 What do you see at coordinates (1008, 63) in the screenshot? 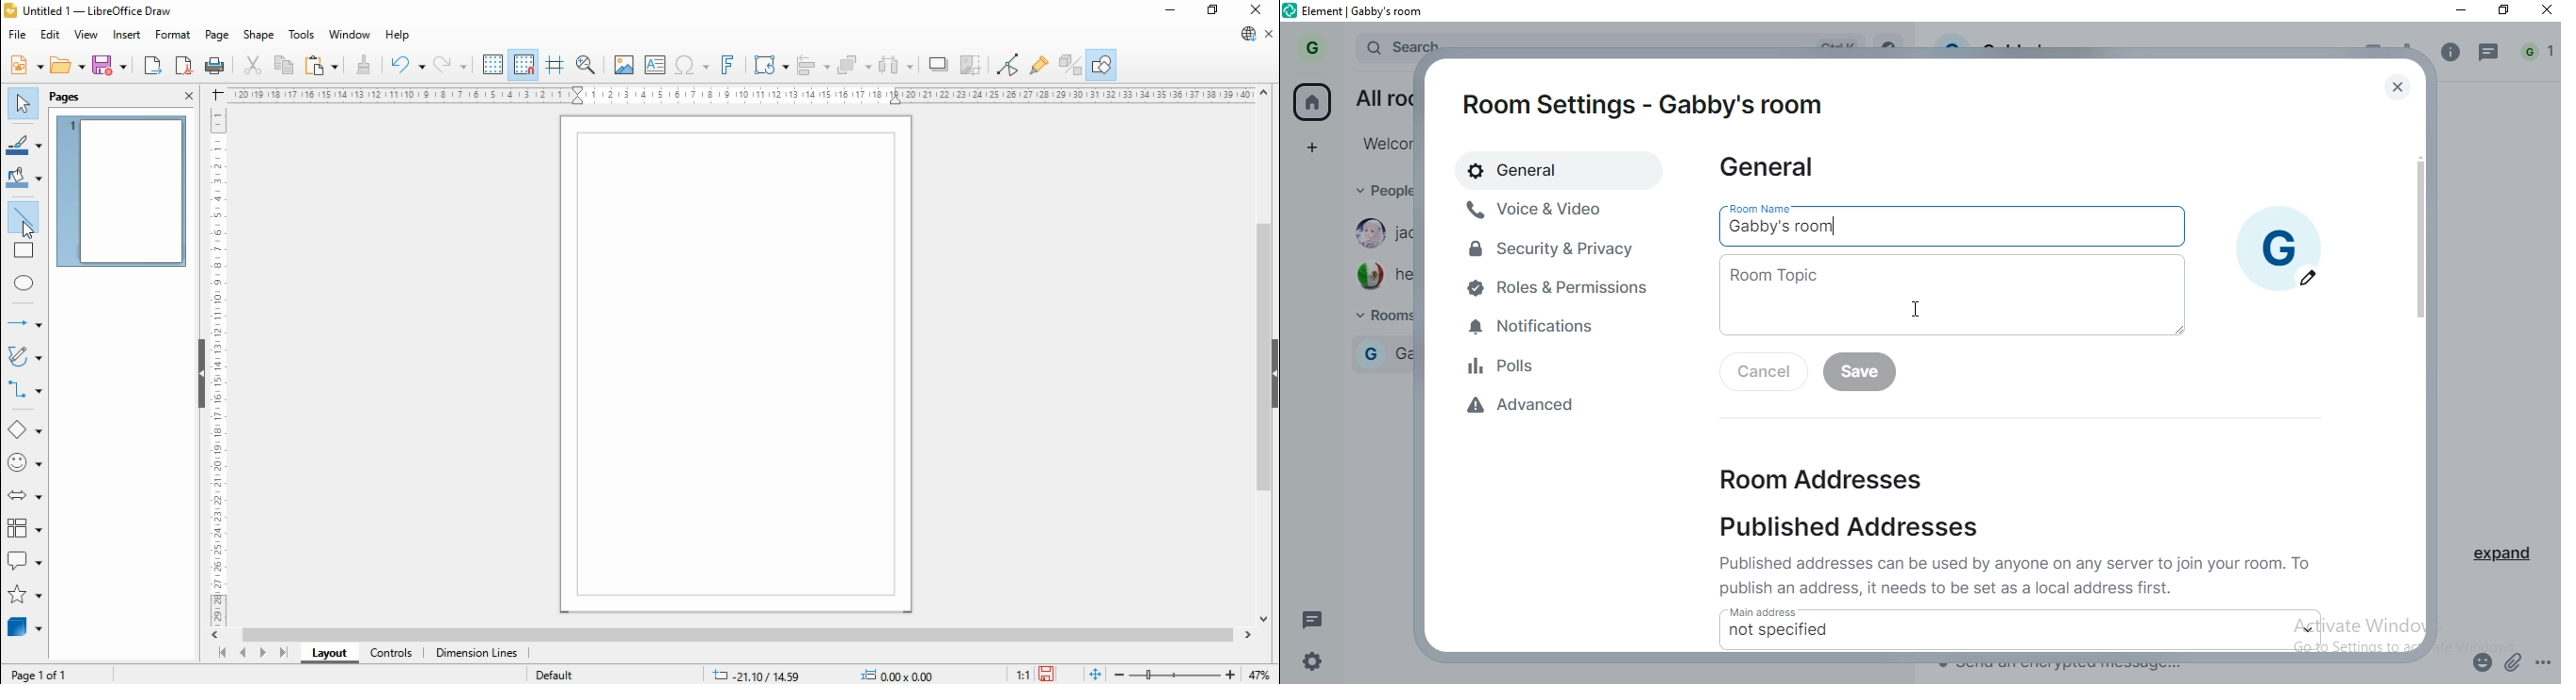
I see `toggle point edit mode` at bounding box center [1008, 63].